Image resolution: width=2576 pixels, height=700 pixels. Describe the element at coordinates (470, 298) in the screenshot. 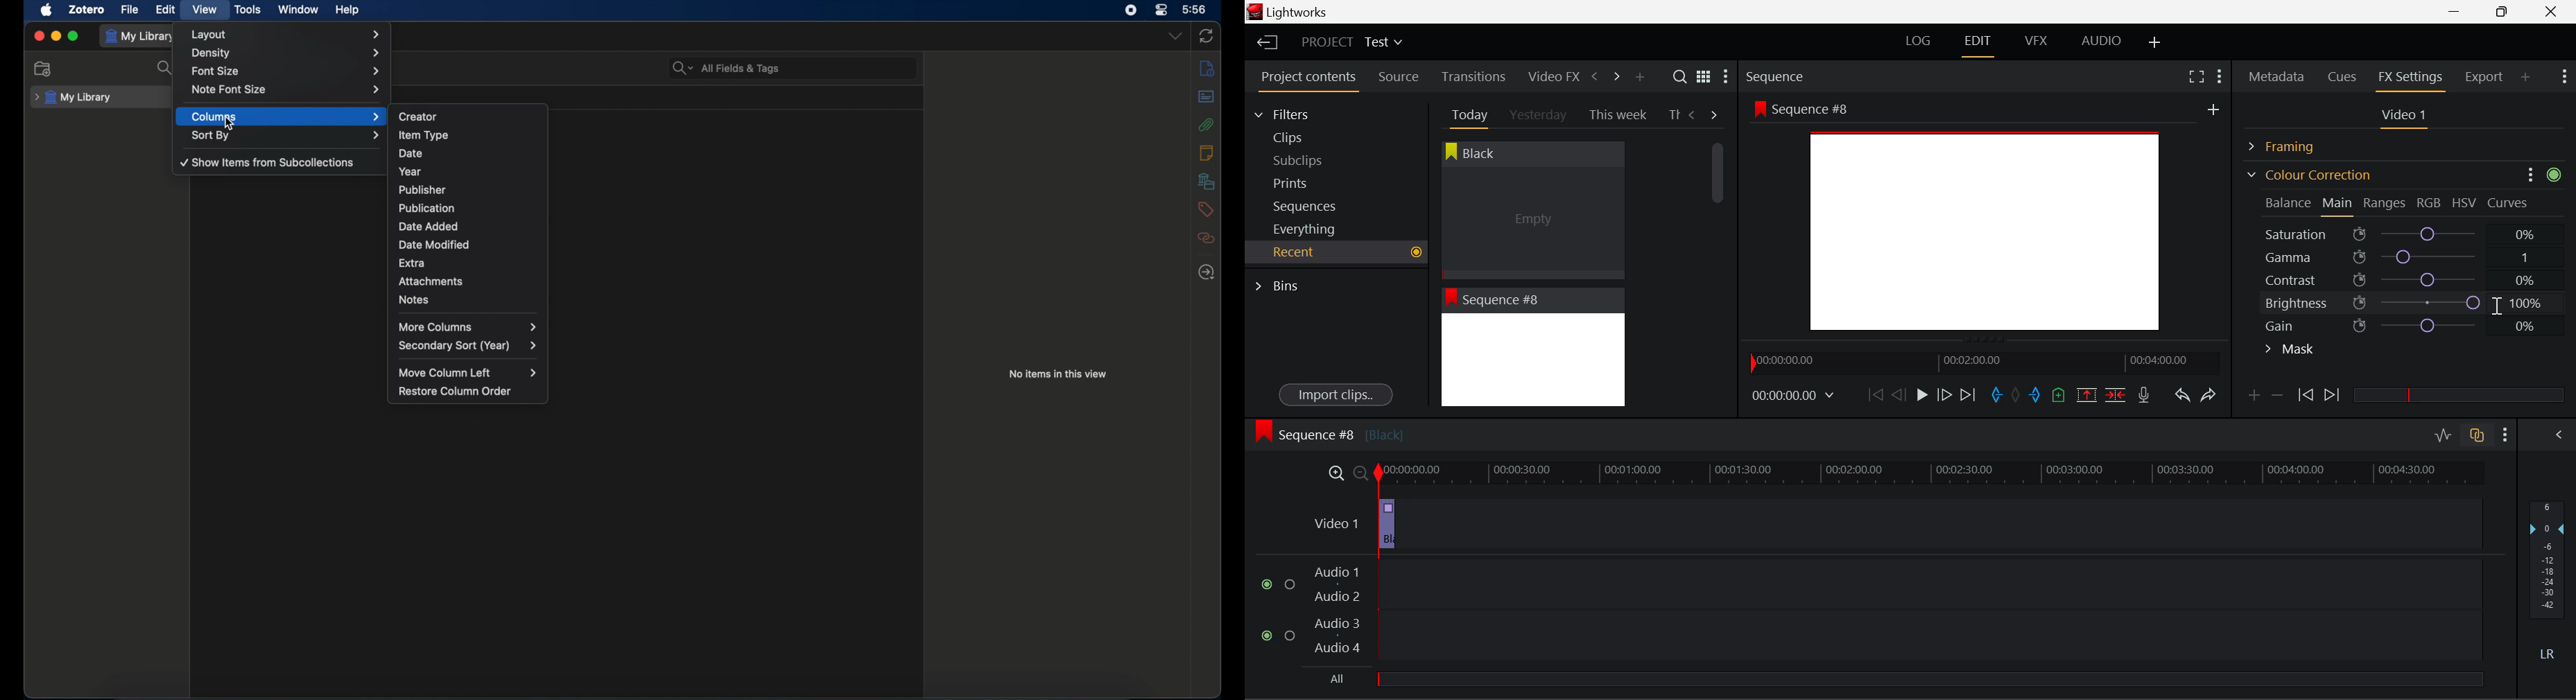

I see `notes` at that location.